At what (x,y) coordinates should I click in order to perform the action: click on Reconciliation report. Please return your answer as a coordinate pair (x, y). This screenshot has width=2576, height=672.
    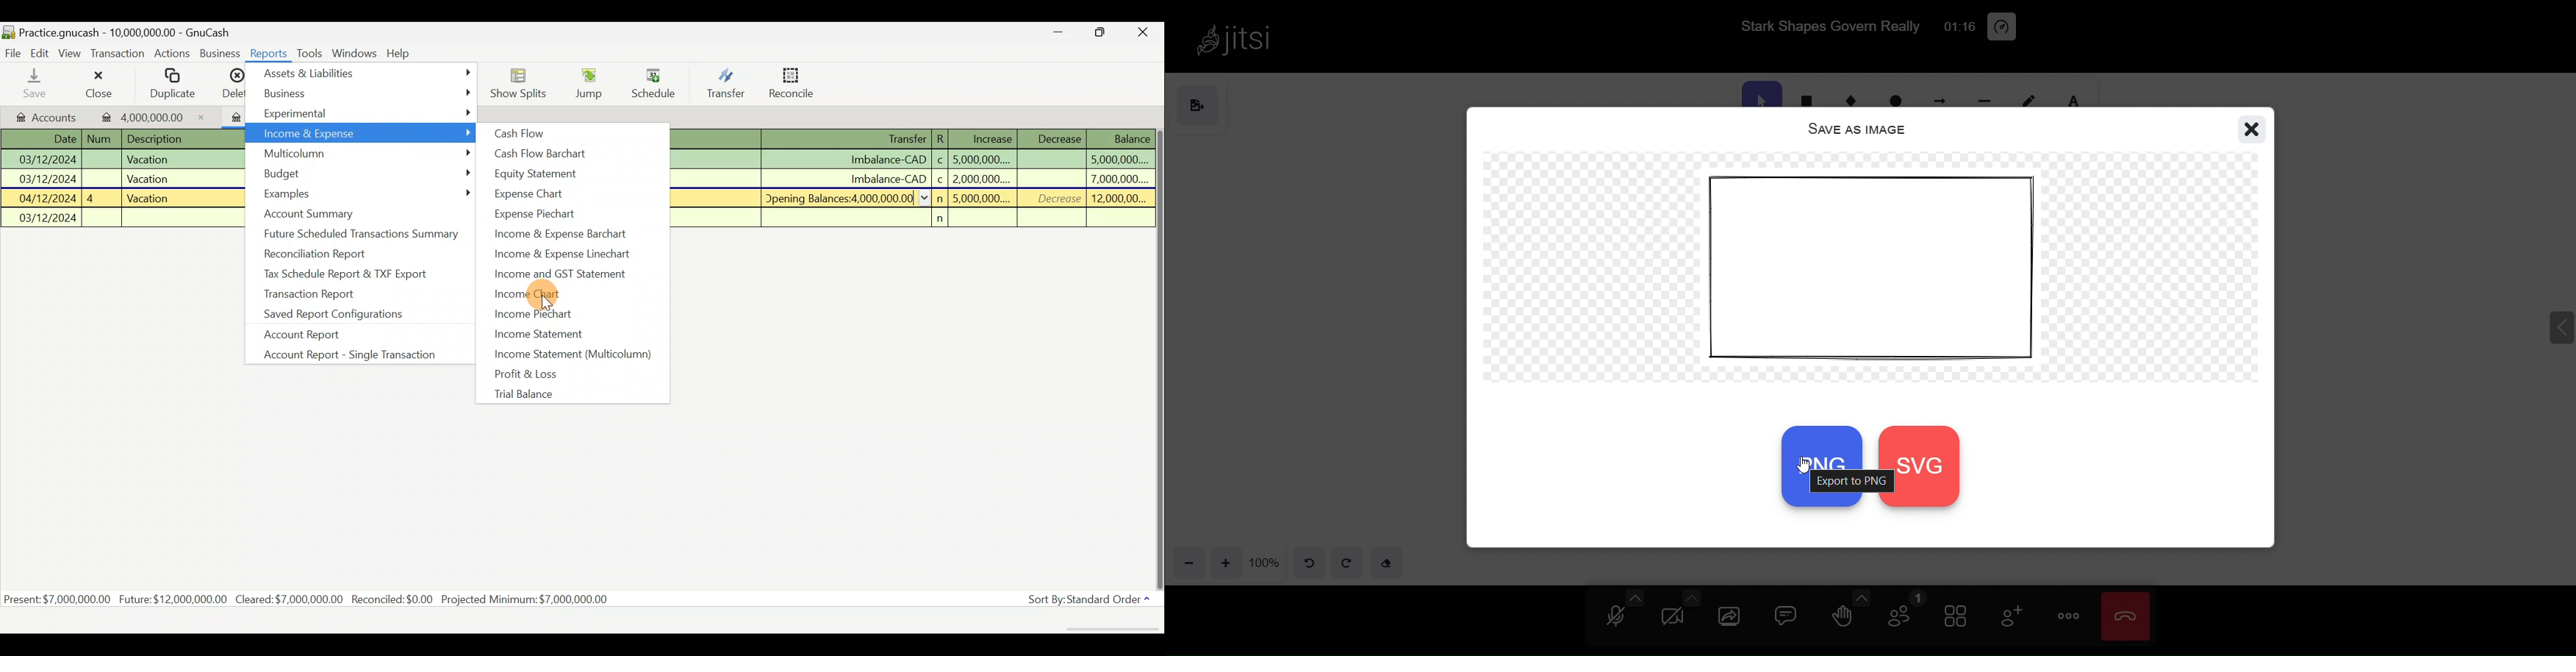
    Looking at the image, I should click on (331, 254).